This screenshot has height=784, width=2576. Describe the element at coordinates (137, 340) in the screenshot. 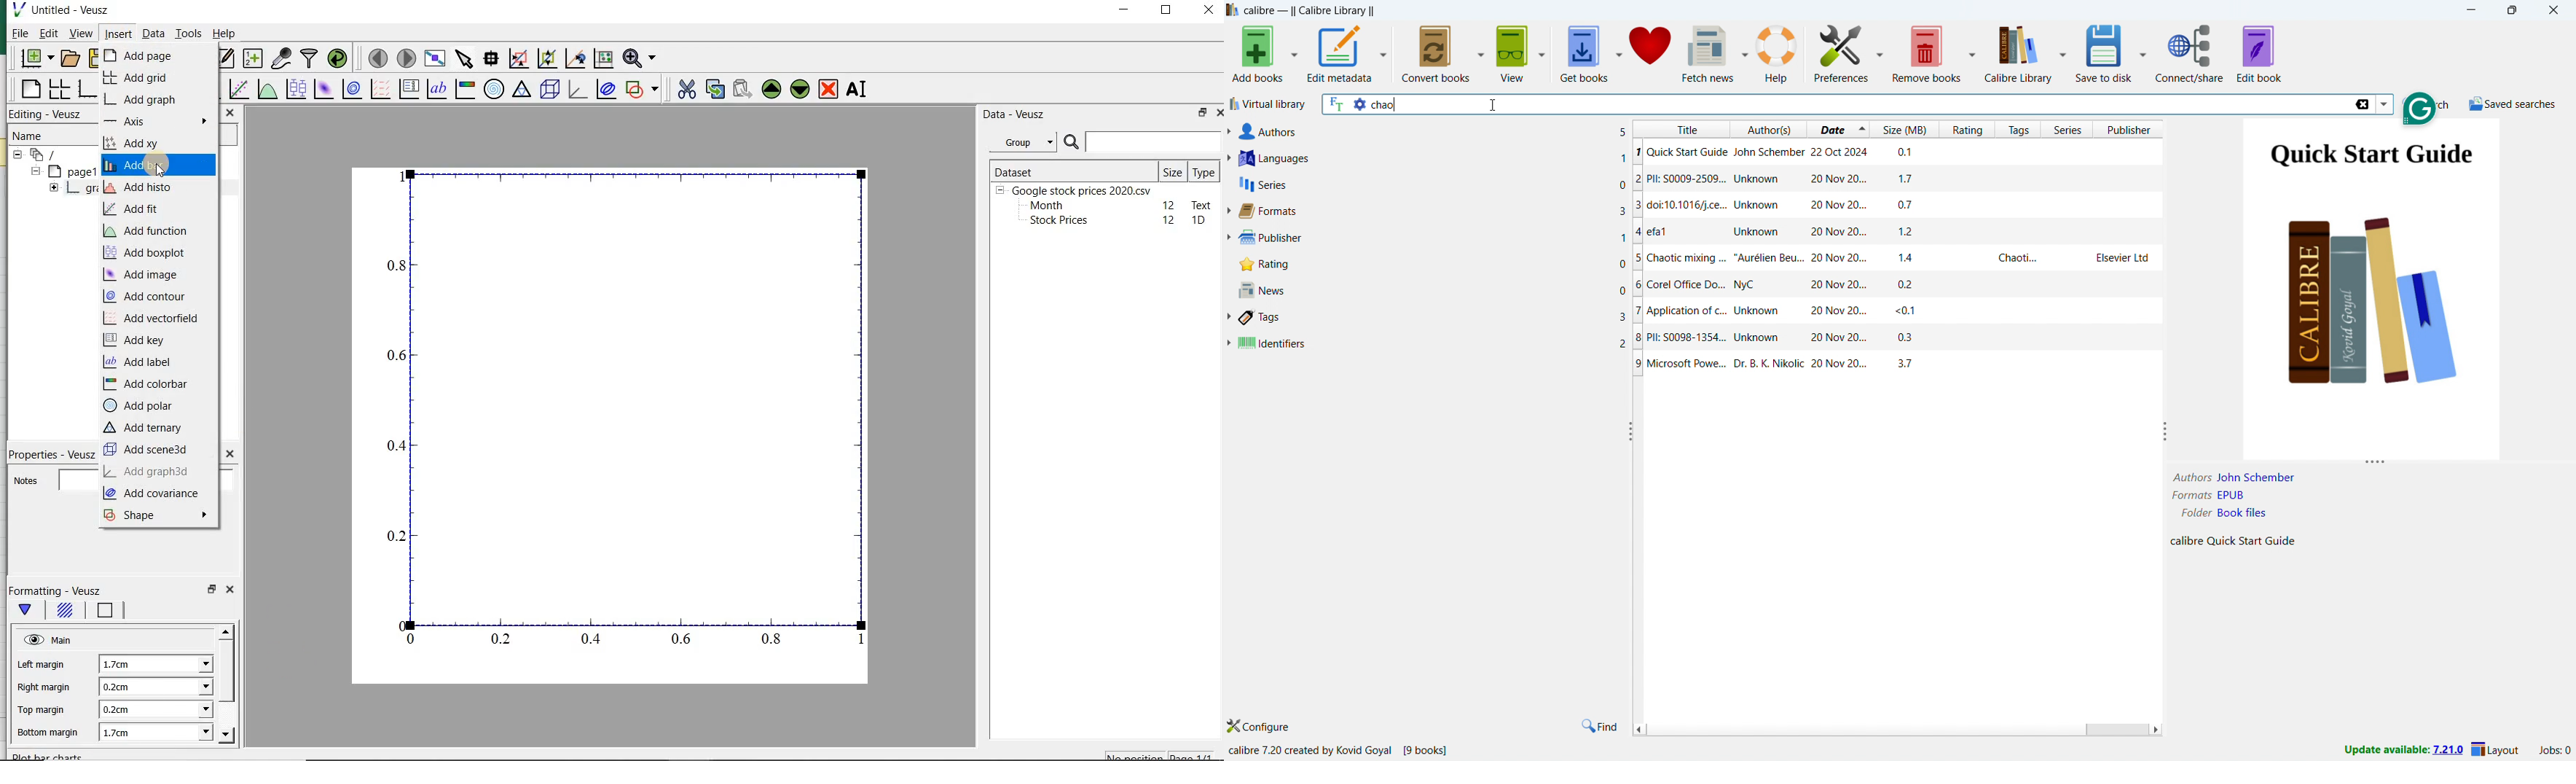

I see `add key` at that location.